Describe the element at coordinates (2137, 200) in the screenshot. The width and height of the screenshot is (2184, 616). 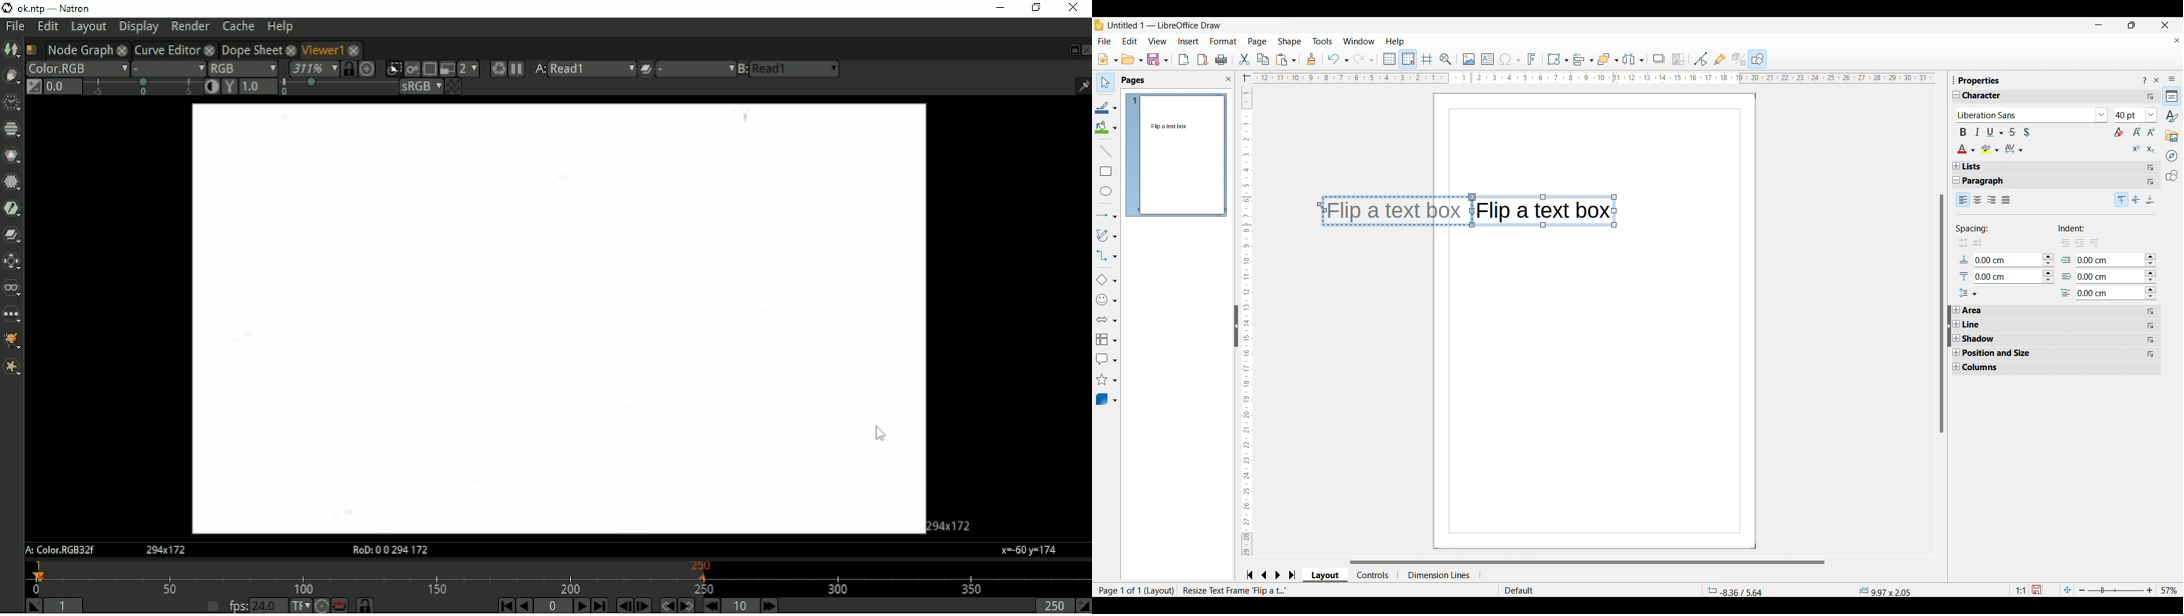
I see `Center alignment` at that location.